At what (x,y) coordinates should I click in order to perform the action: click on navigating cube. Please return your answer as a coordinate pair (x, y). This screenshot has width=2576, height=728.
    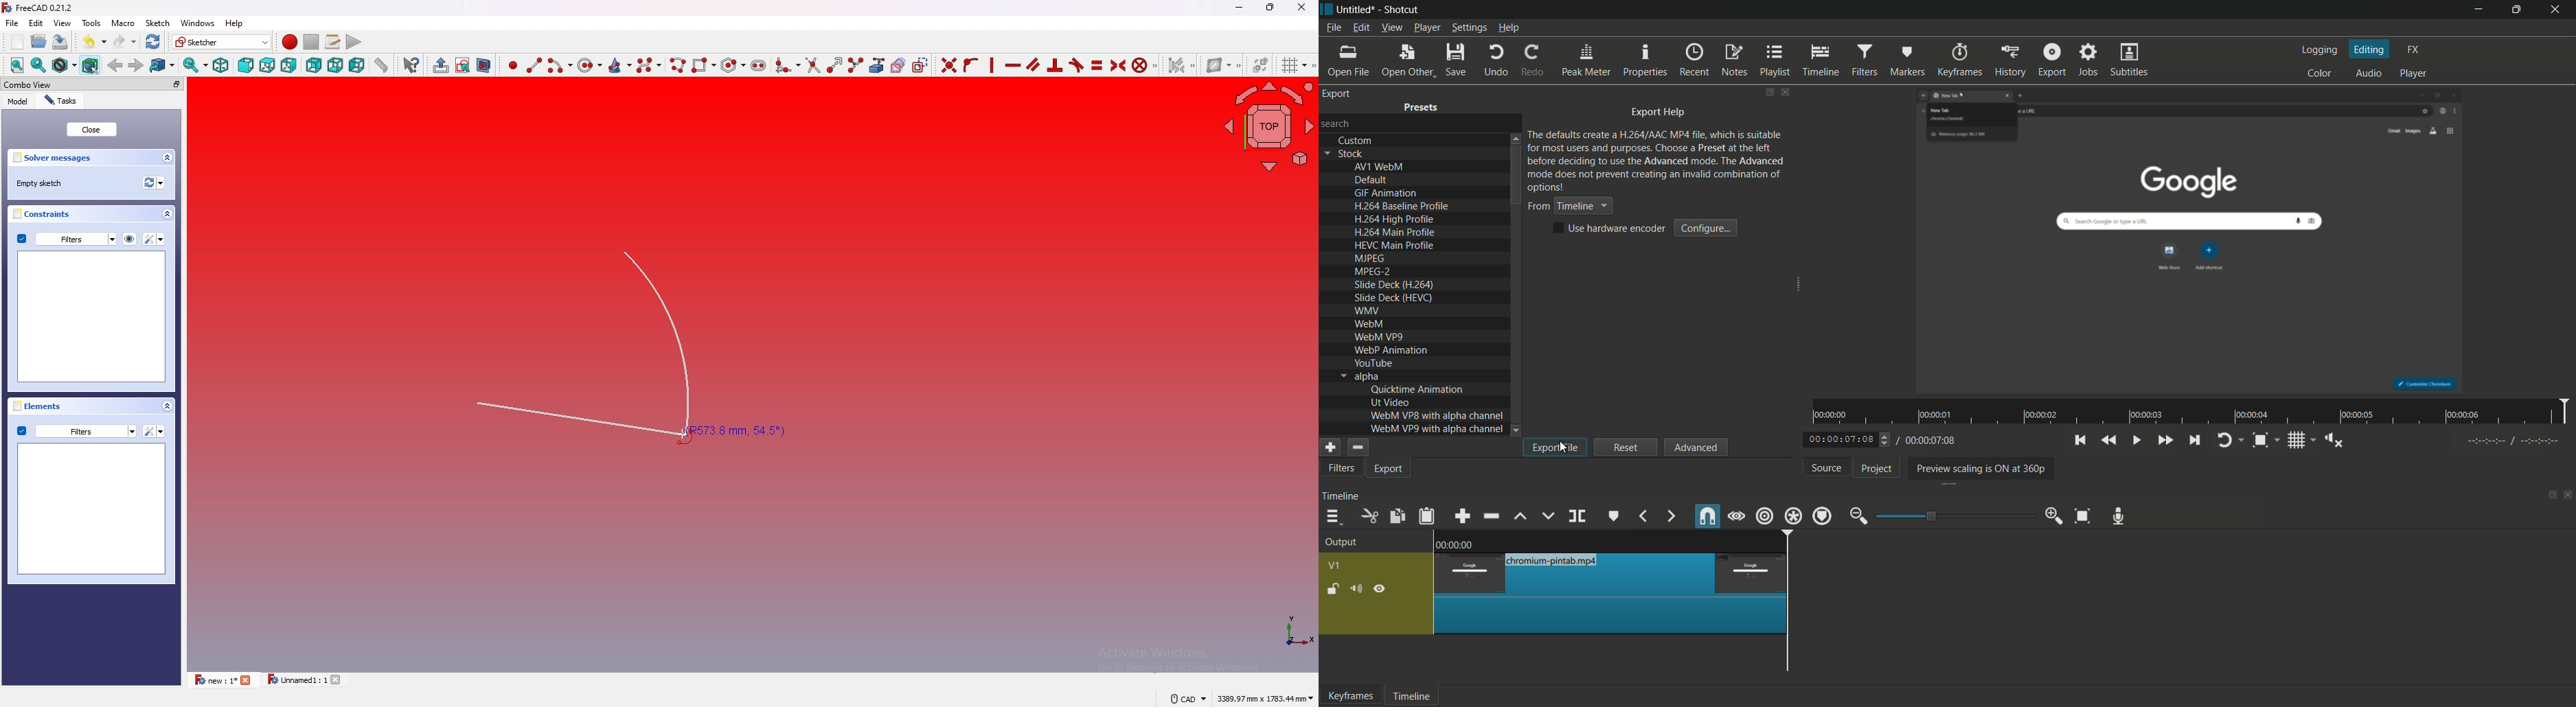
    Looking at the image, I should click on (1268, 125).